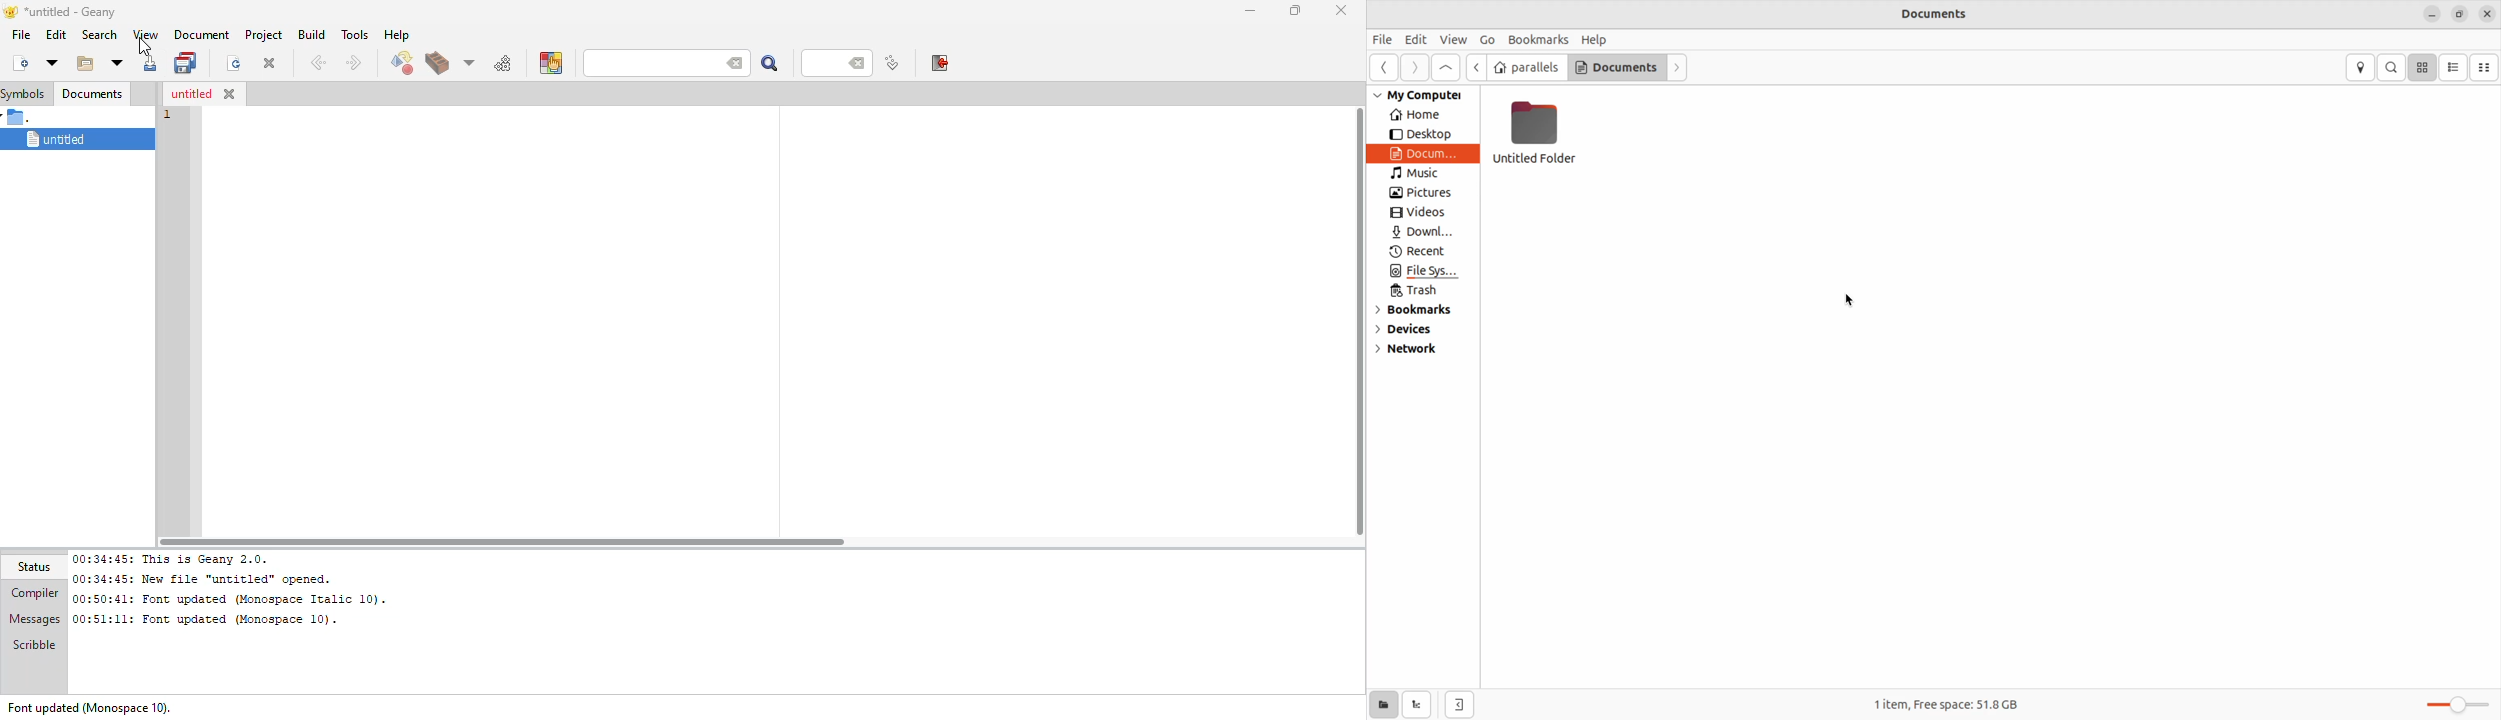  I want to click on next, so click(352, 63).